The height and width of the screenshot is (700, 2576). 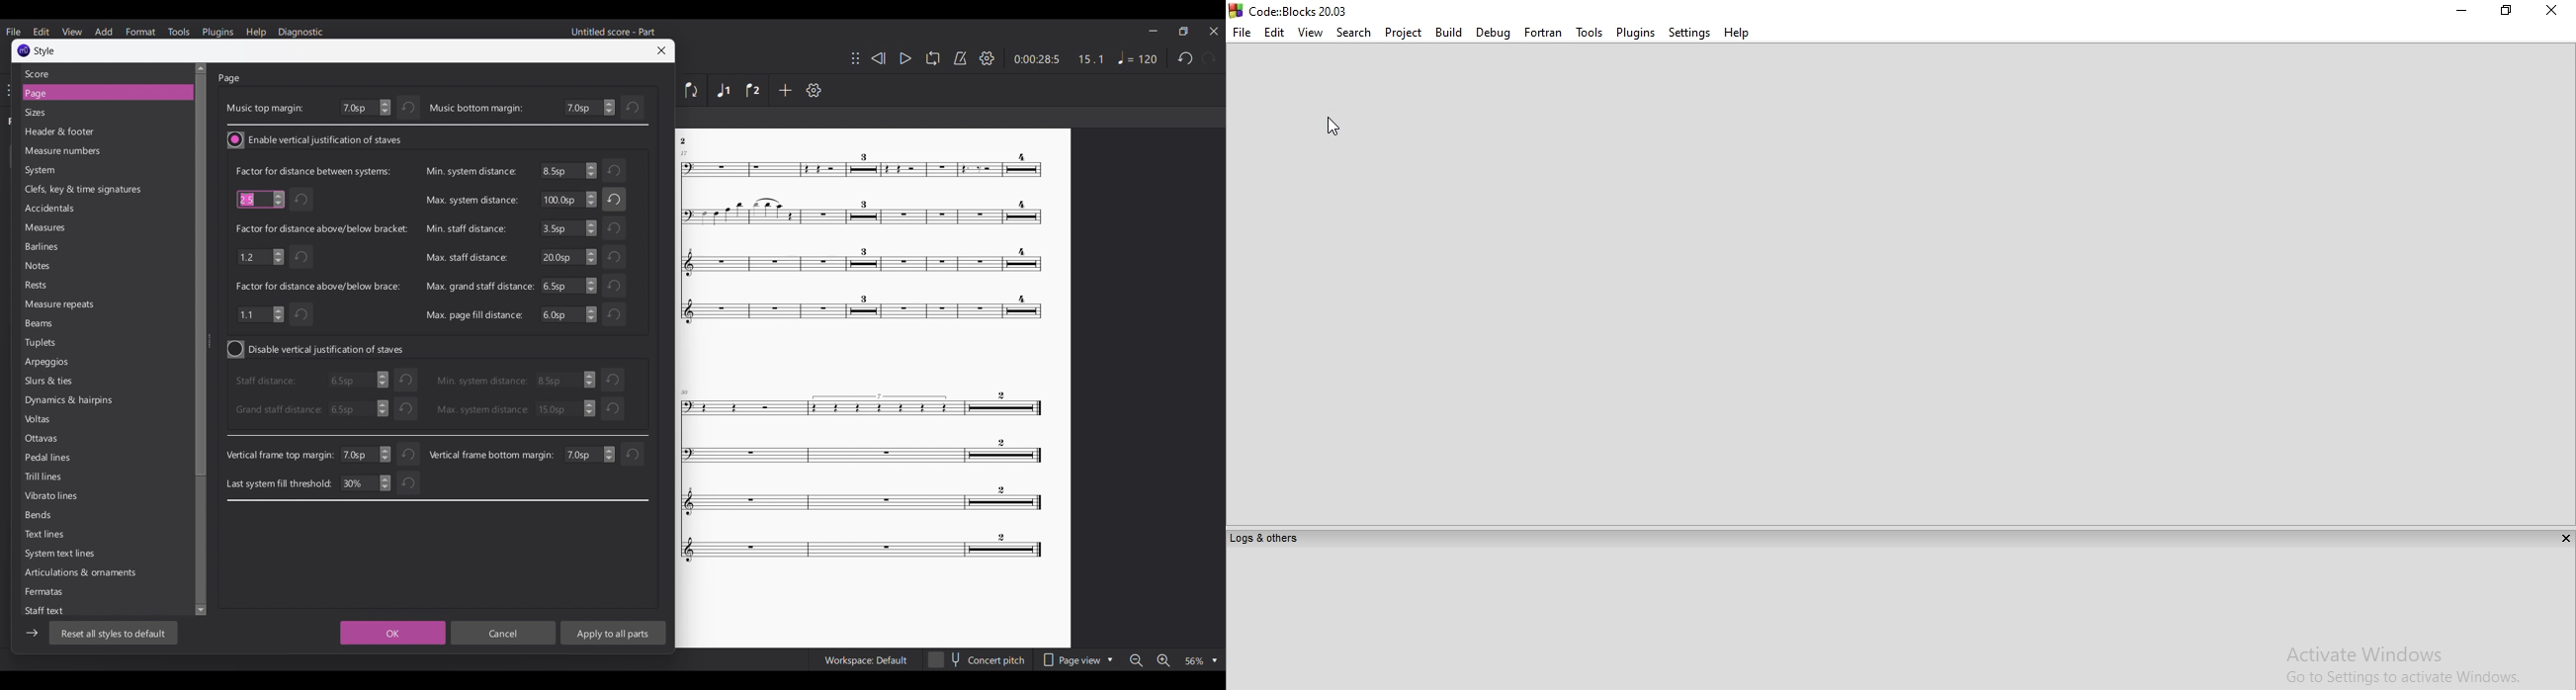 What do you see at coordinates (492, 454) in the screenshot?
I see `Vertical frame bottom margin` at bounding box center [492, 454].